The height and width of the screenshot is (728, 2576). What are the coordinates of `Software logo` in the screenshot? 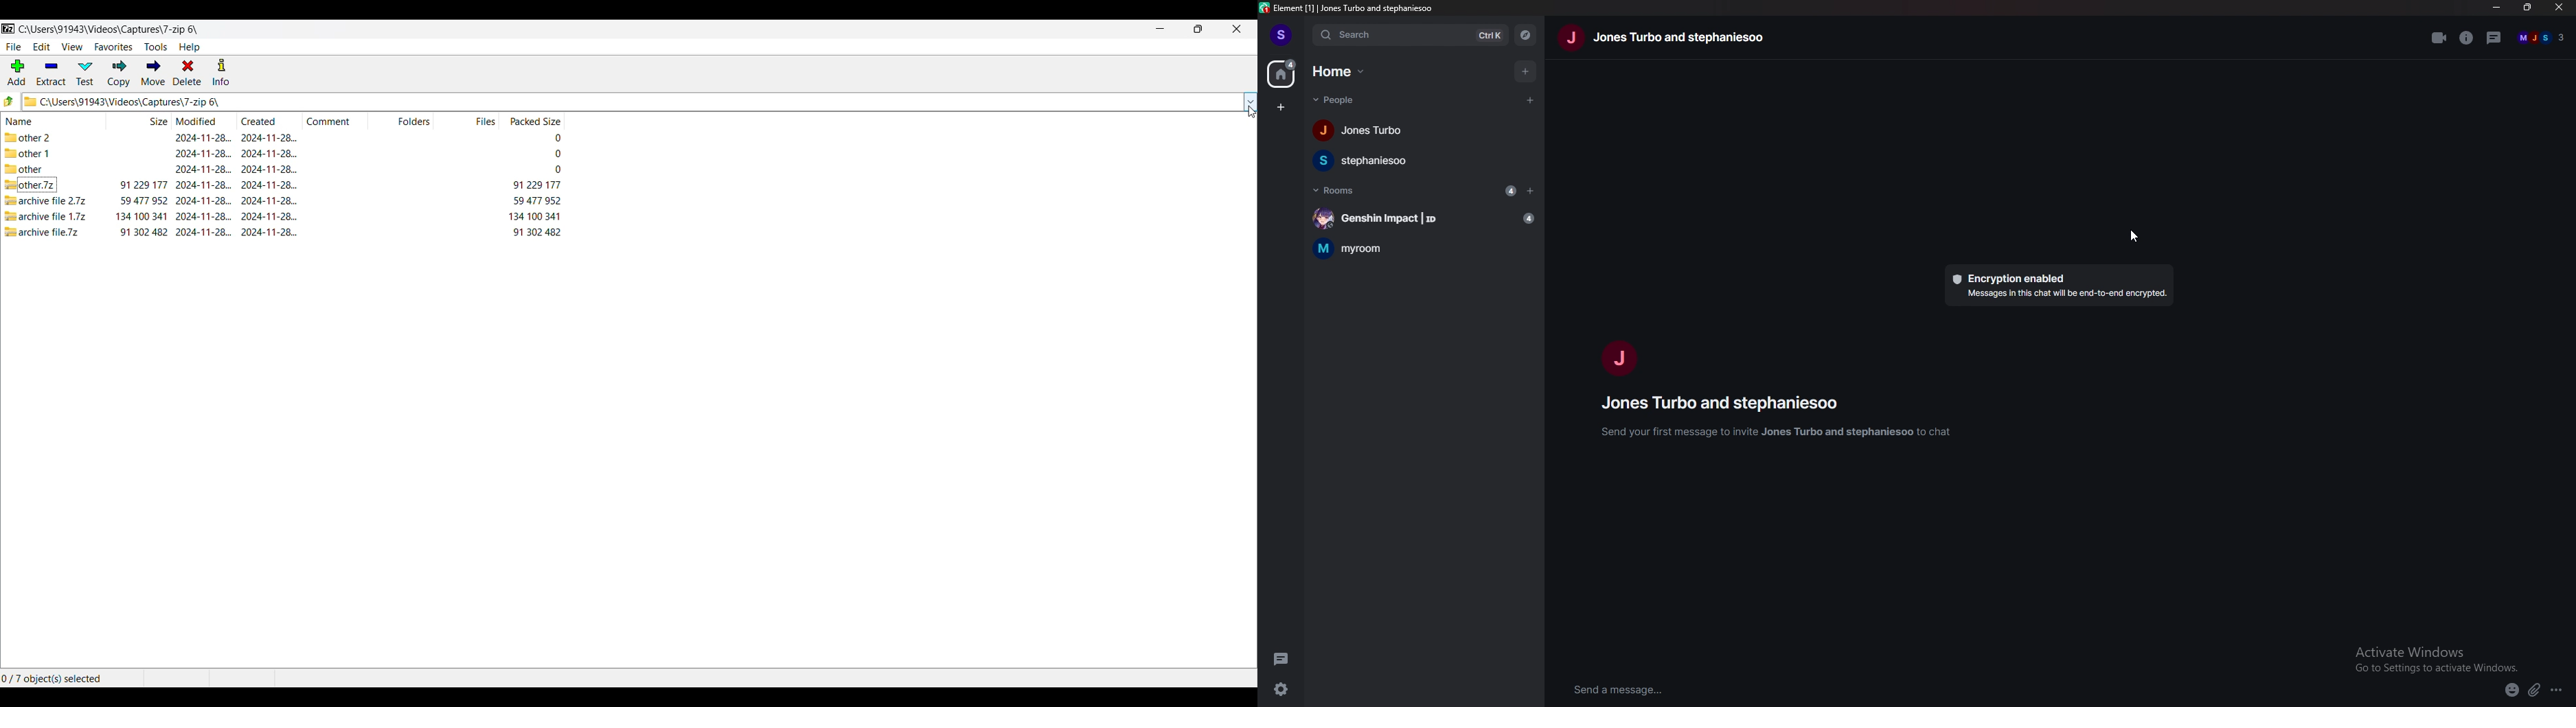 It's located at (9, 29).